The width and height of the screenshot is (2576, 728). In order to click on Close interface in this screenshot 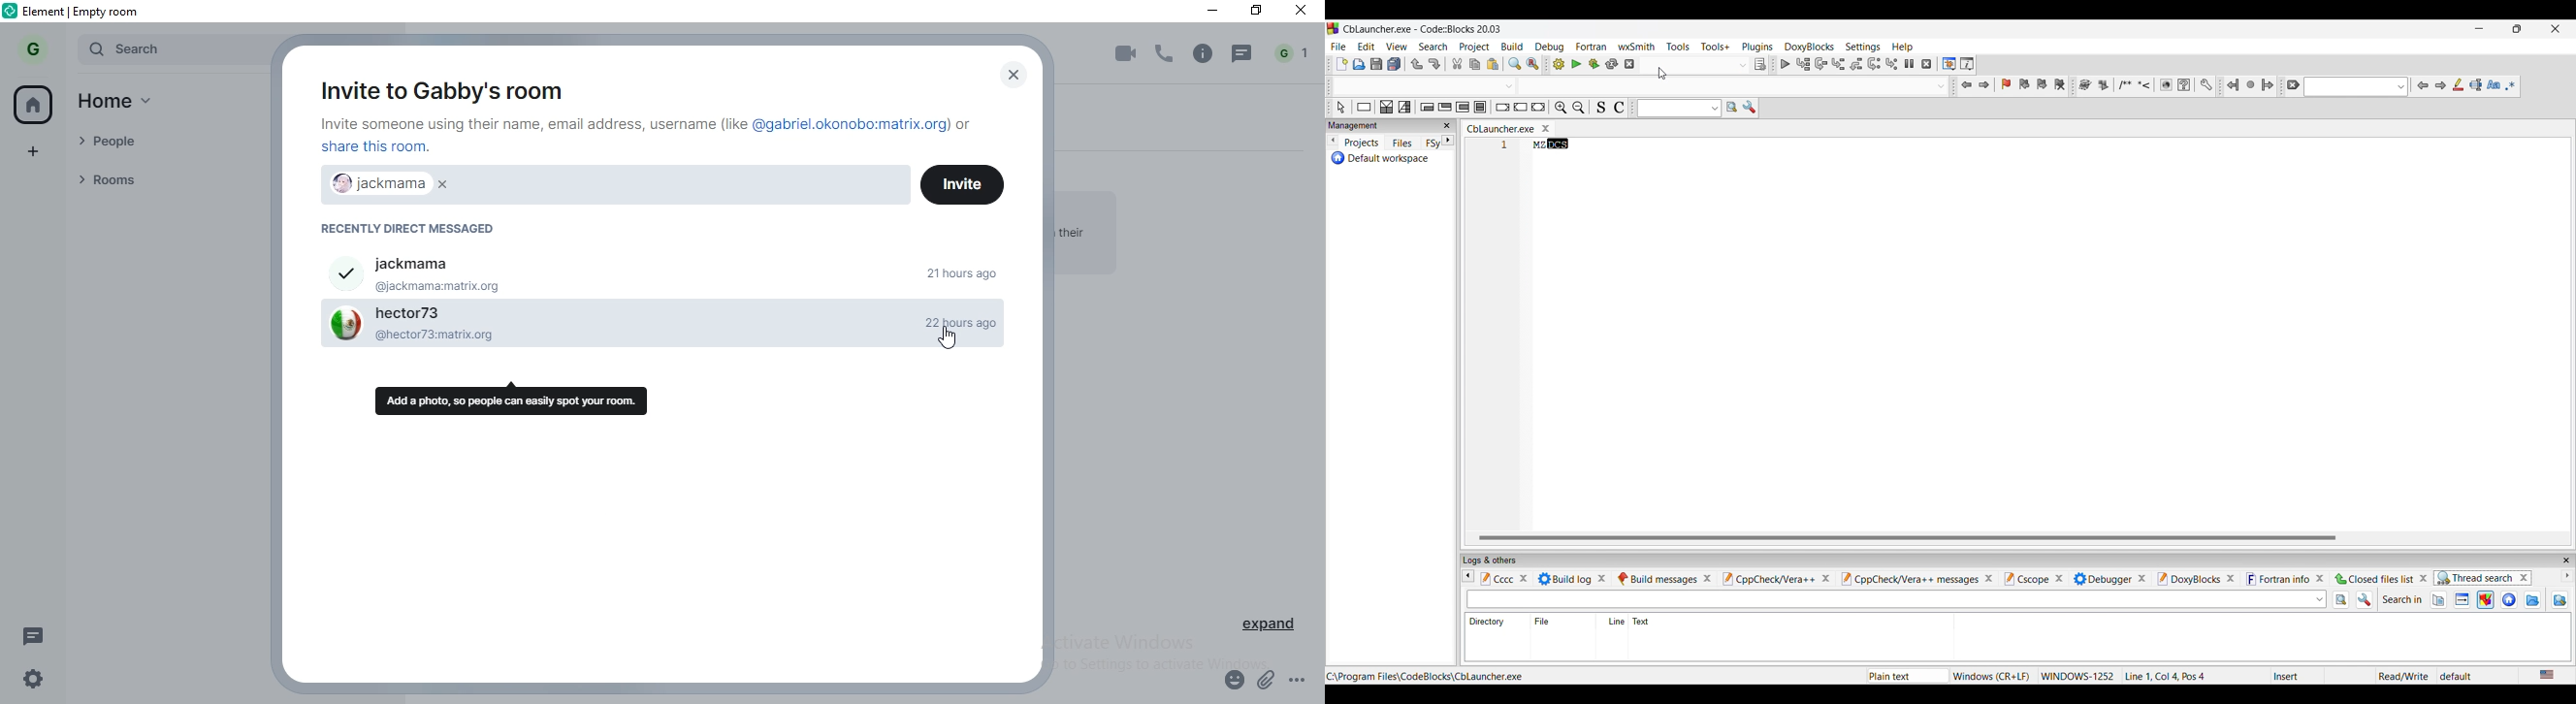, I will do `click(2556, 29)`.